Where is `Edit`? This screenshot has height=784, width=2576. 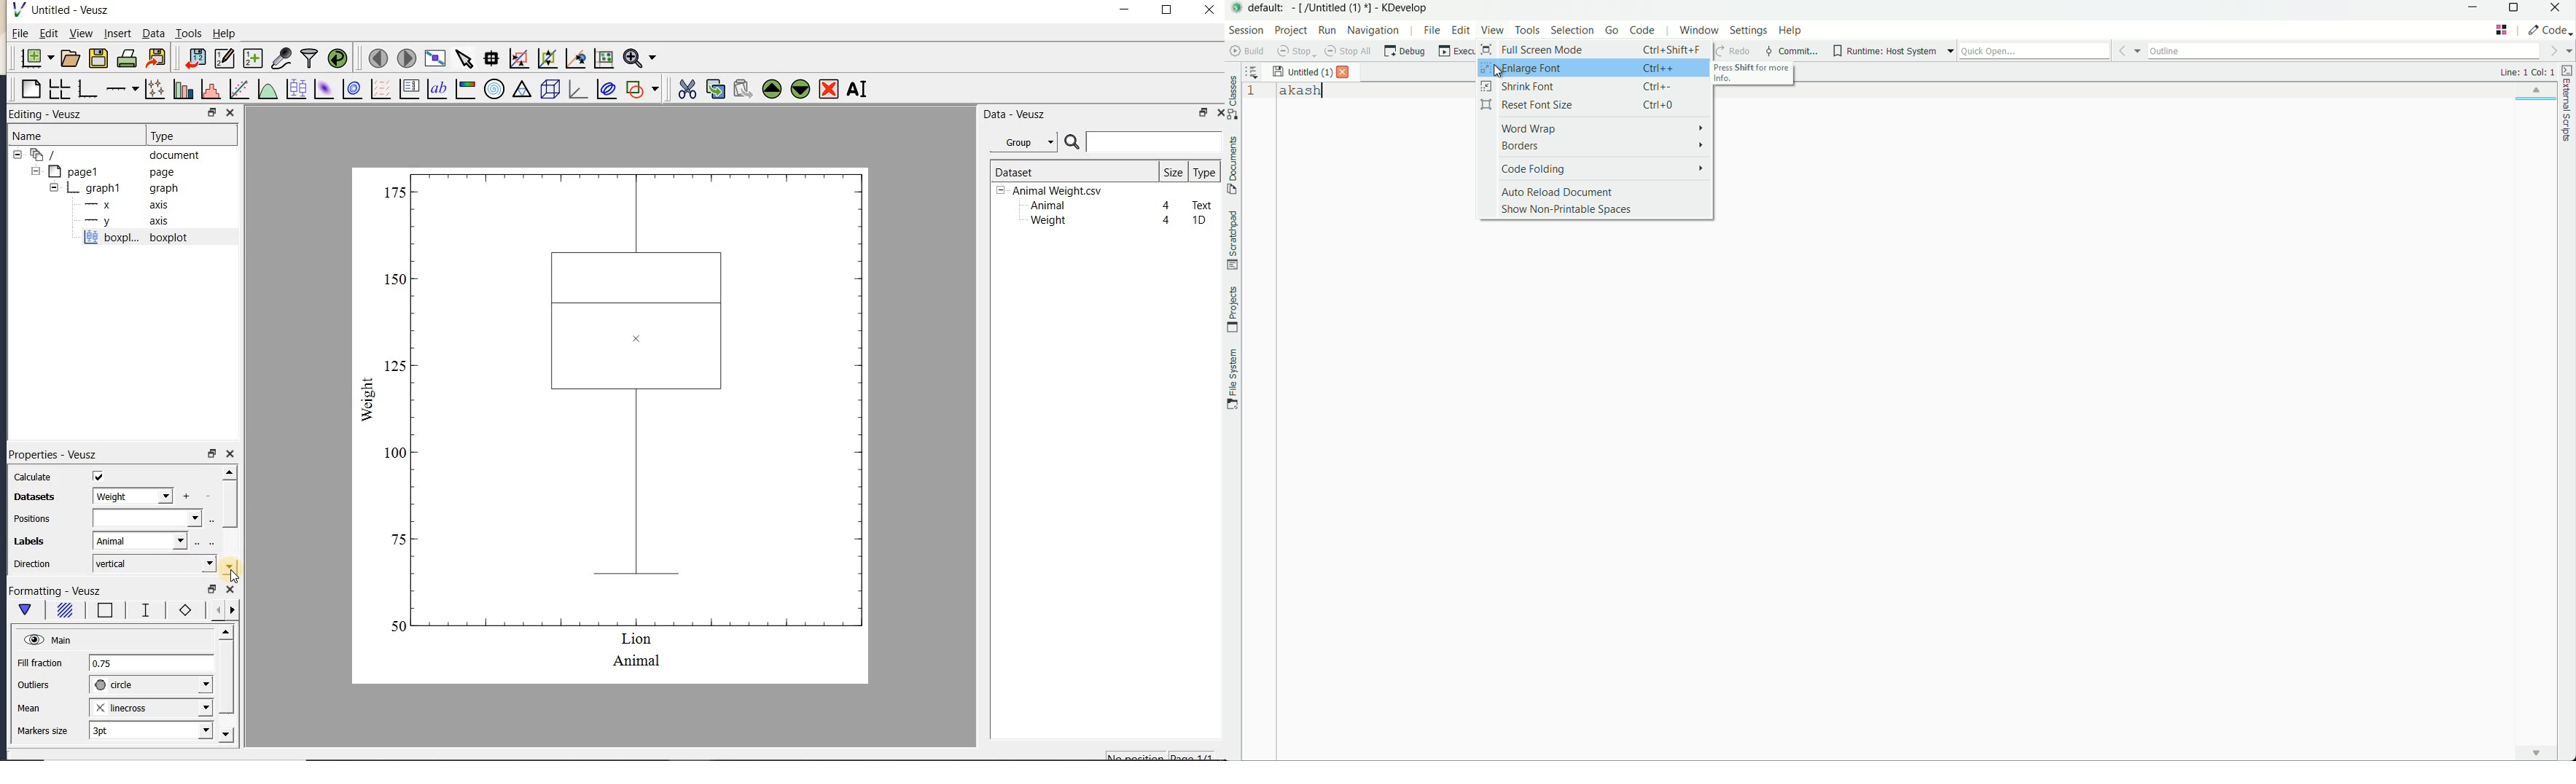
Edit is located at coordinates (46, 35).